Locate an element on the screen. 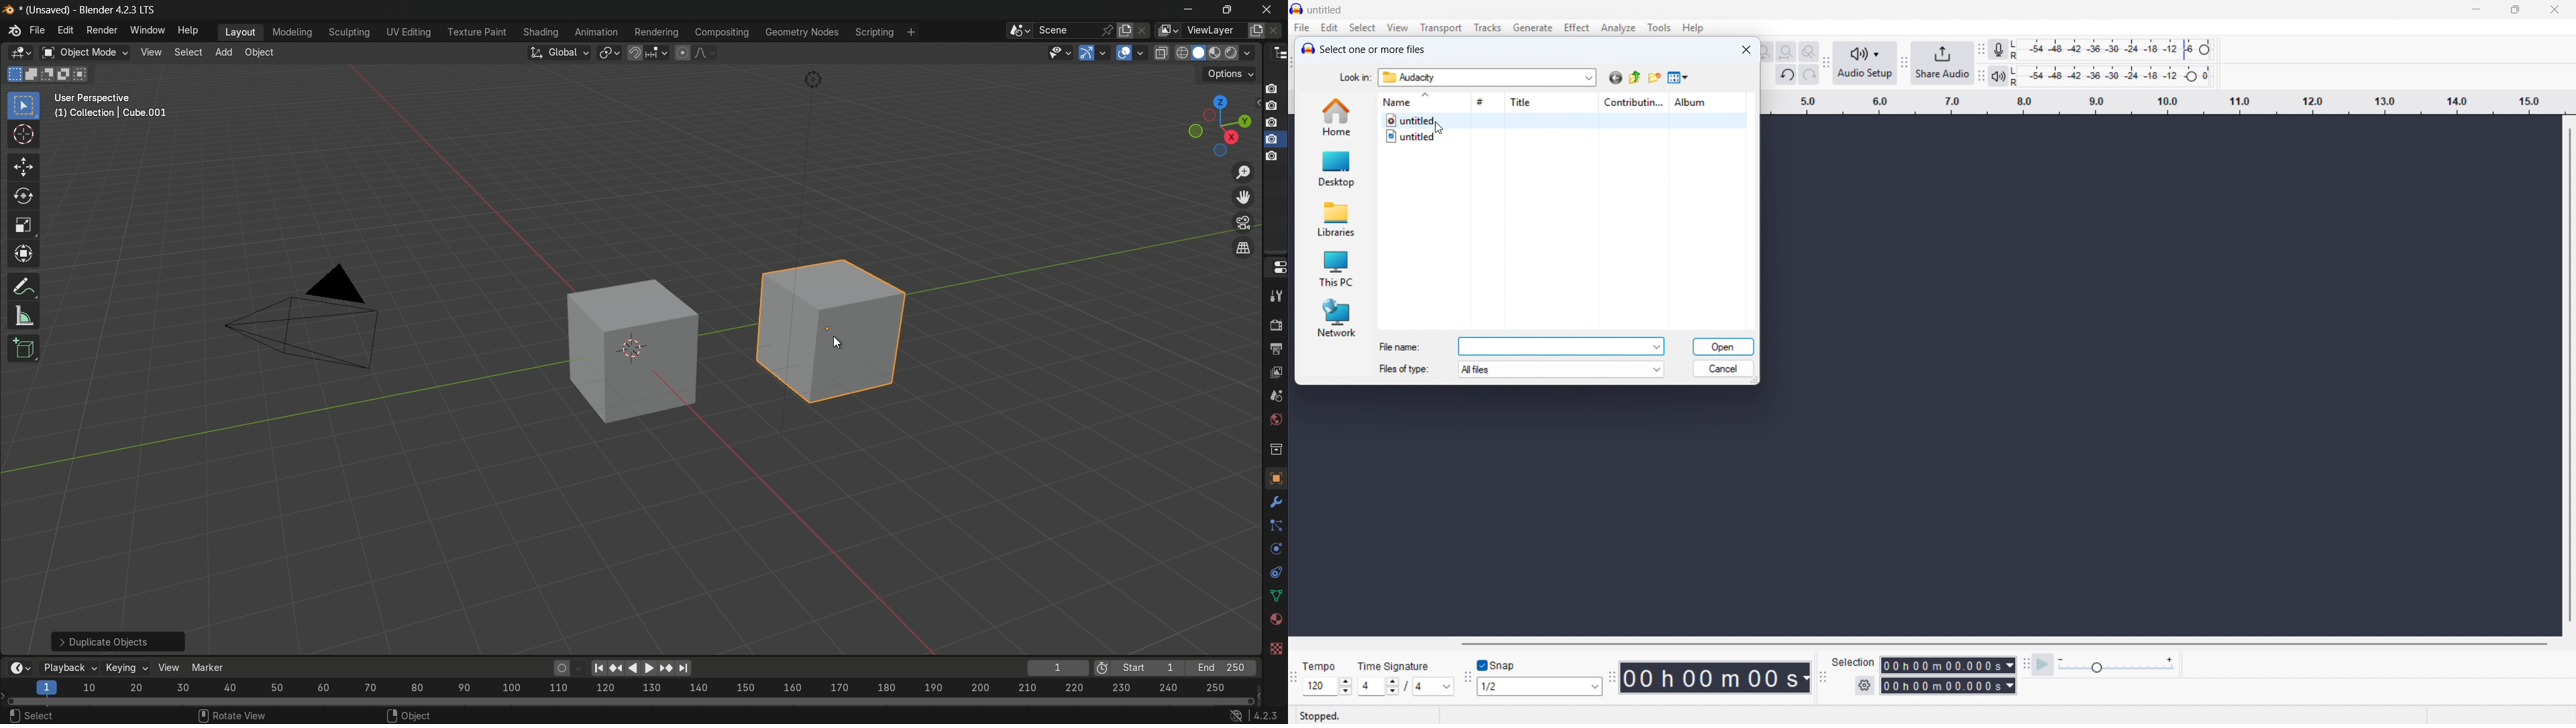 Image resolution: width=2576 pixels, height=728 pixels. Toggle snap  is located at coordinates (1497, 665).